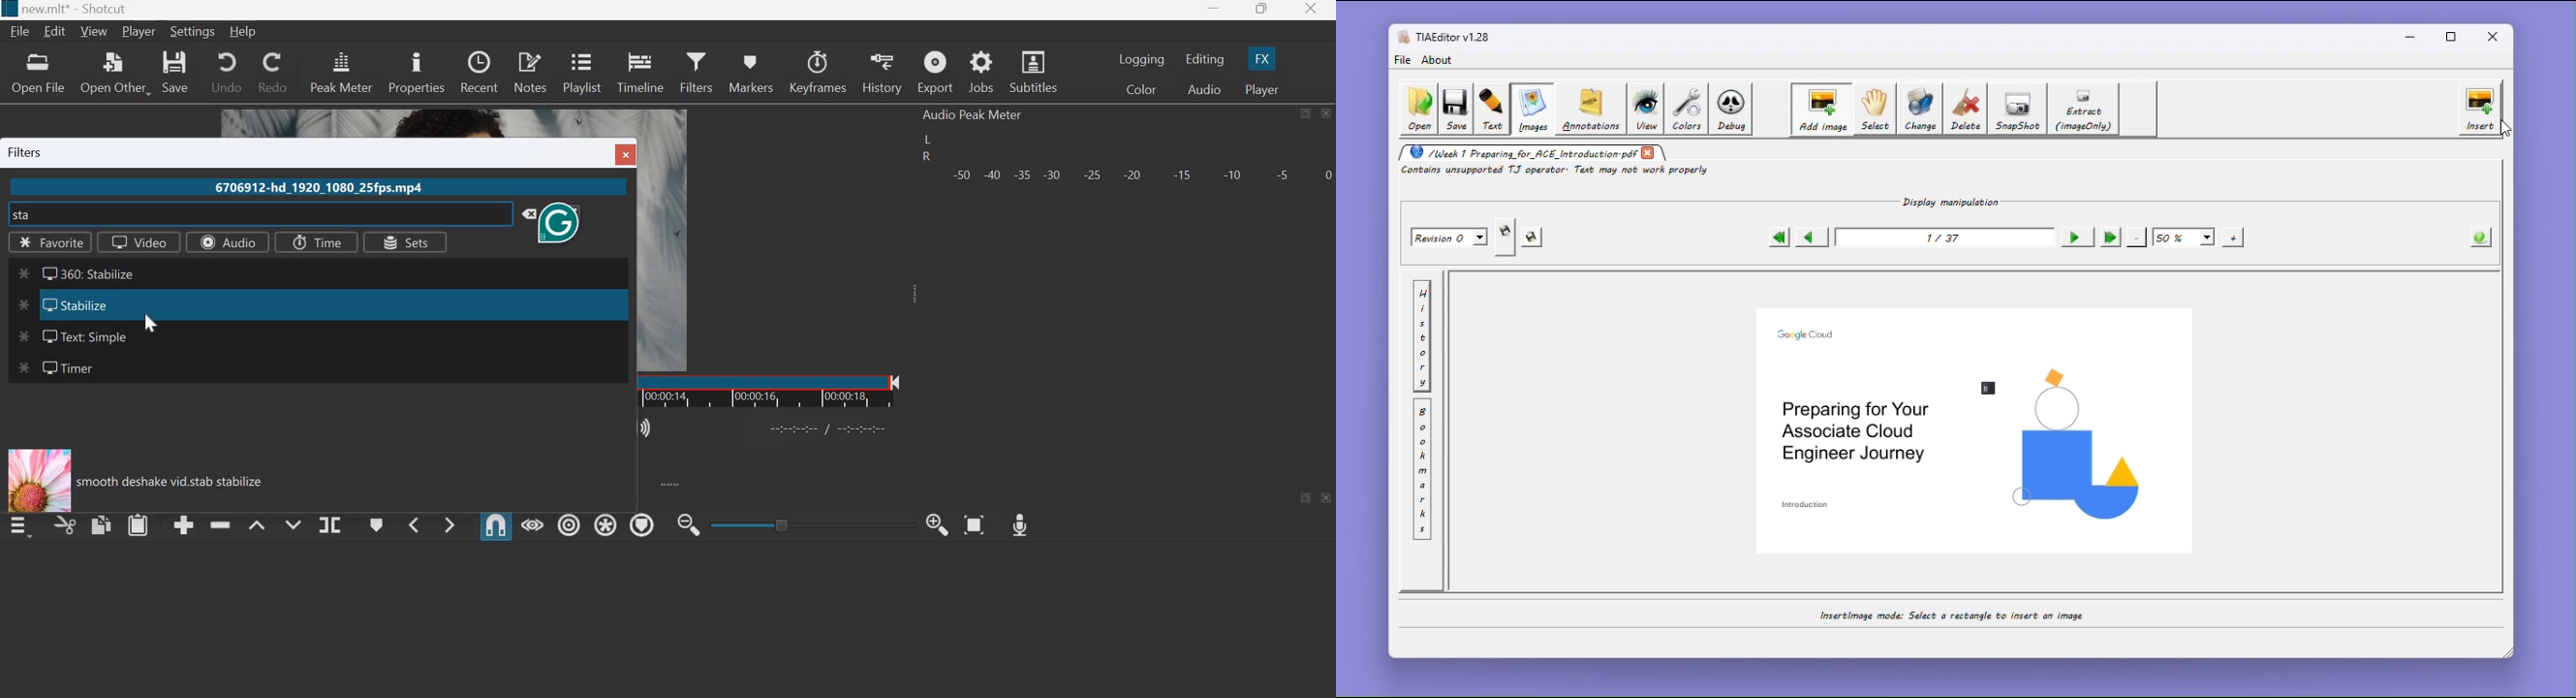 The image size is (2576, 700). I want to click on close, so click(624, 154).